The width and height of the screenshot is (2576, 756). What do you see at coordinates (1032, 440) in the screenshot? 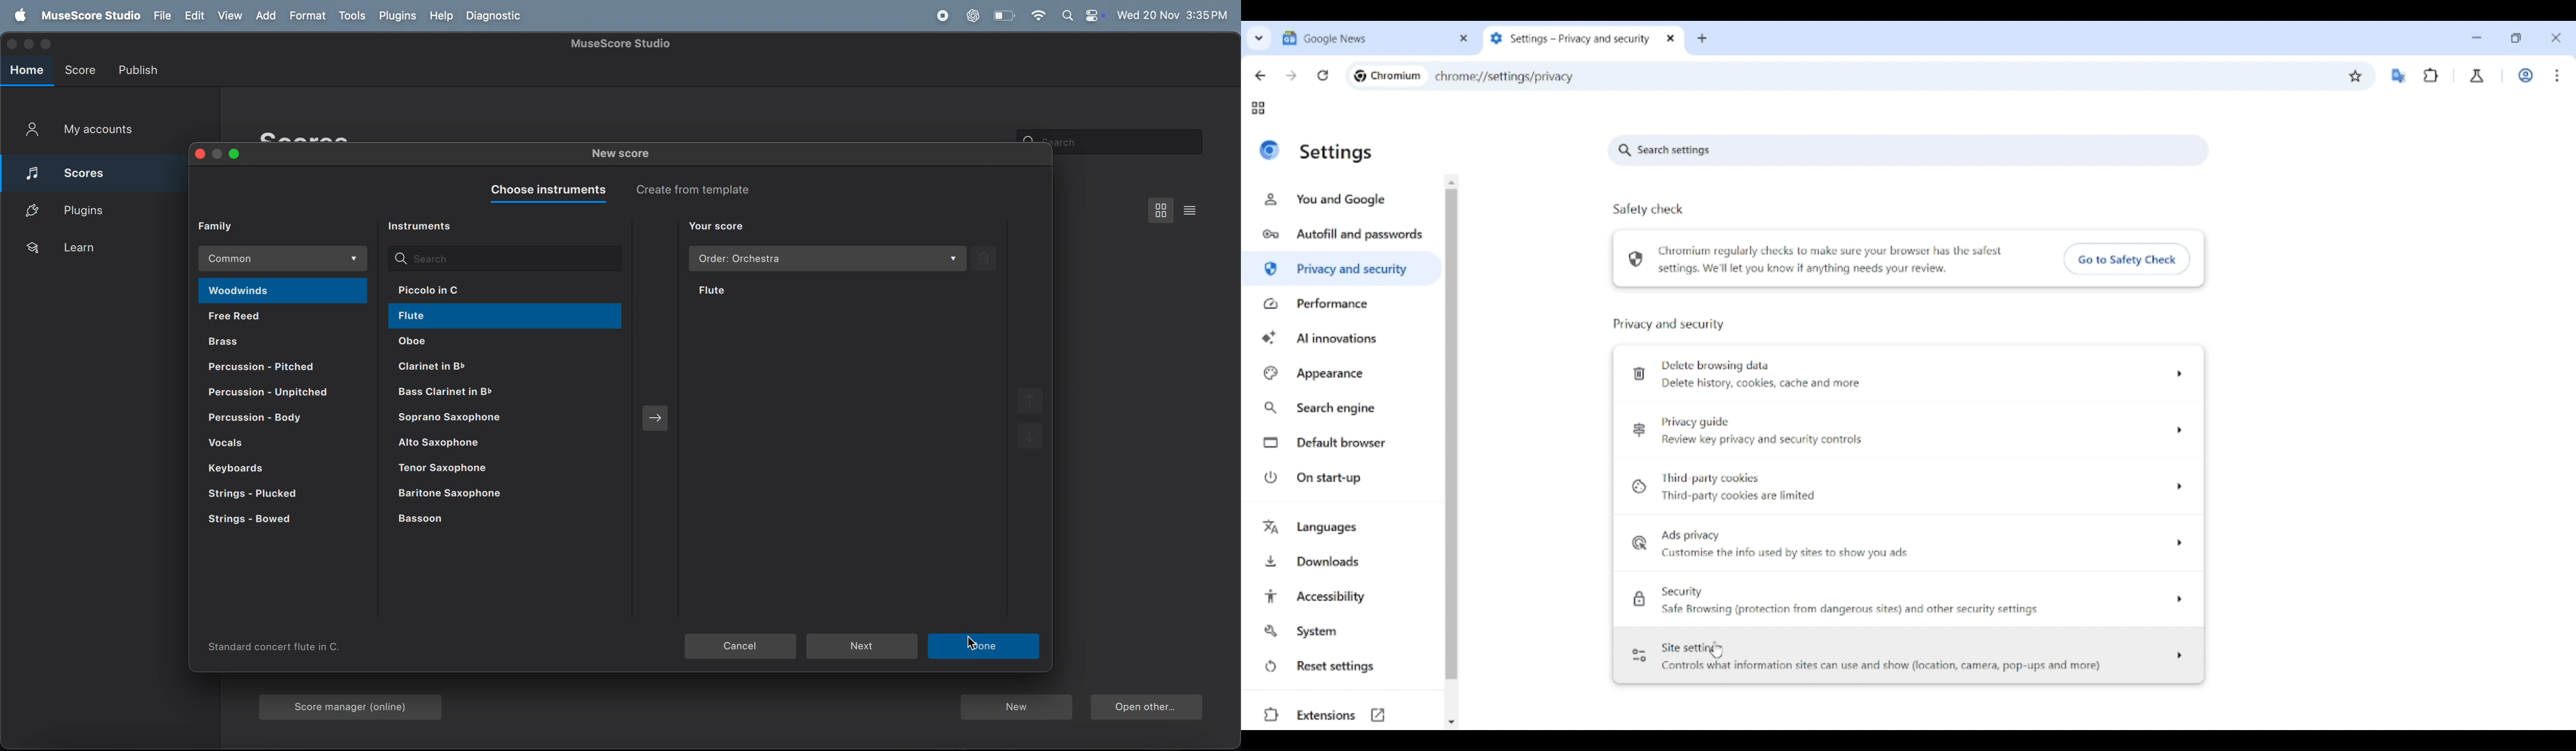
I see `down` at bounding box center [1032, 440].